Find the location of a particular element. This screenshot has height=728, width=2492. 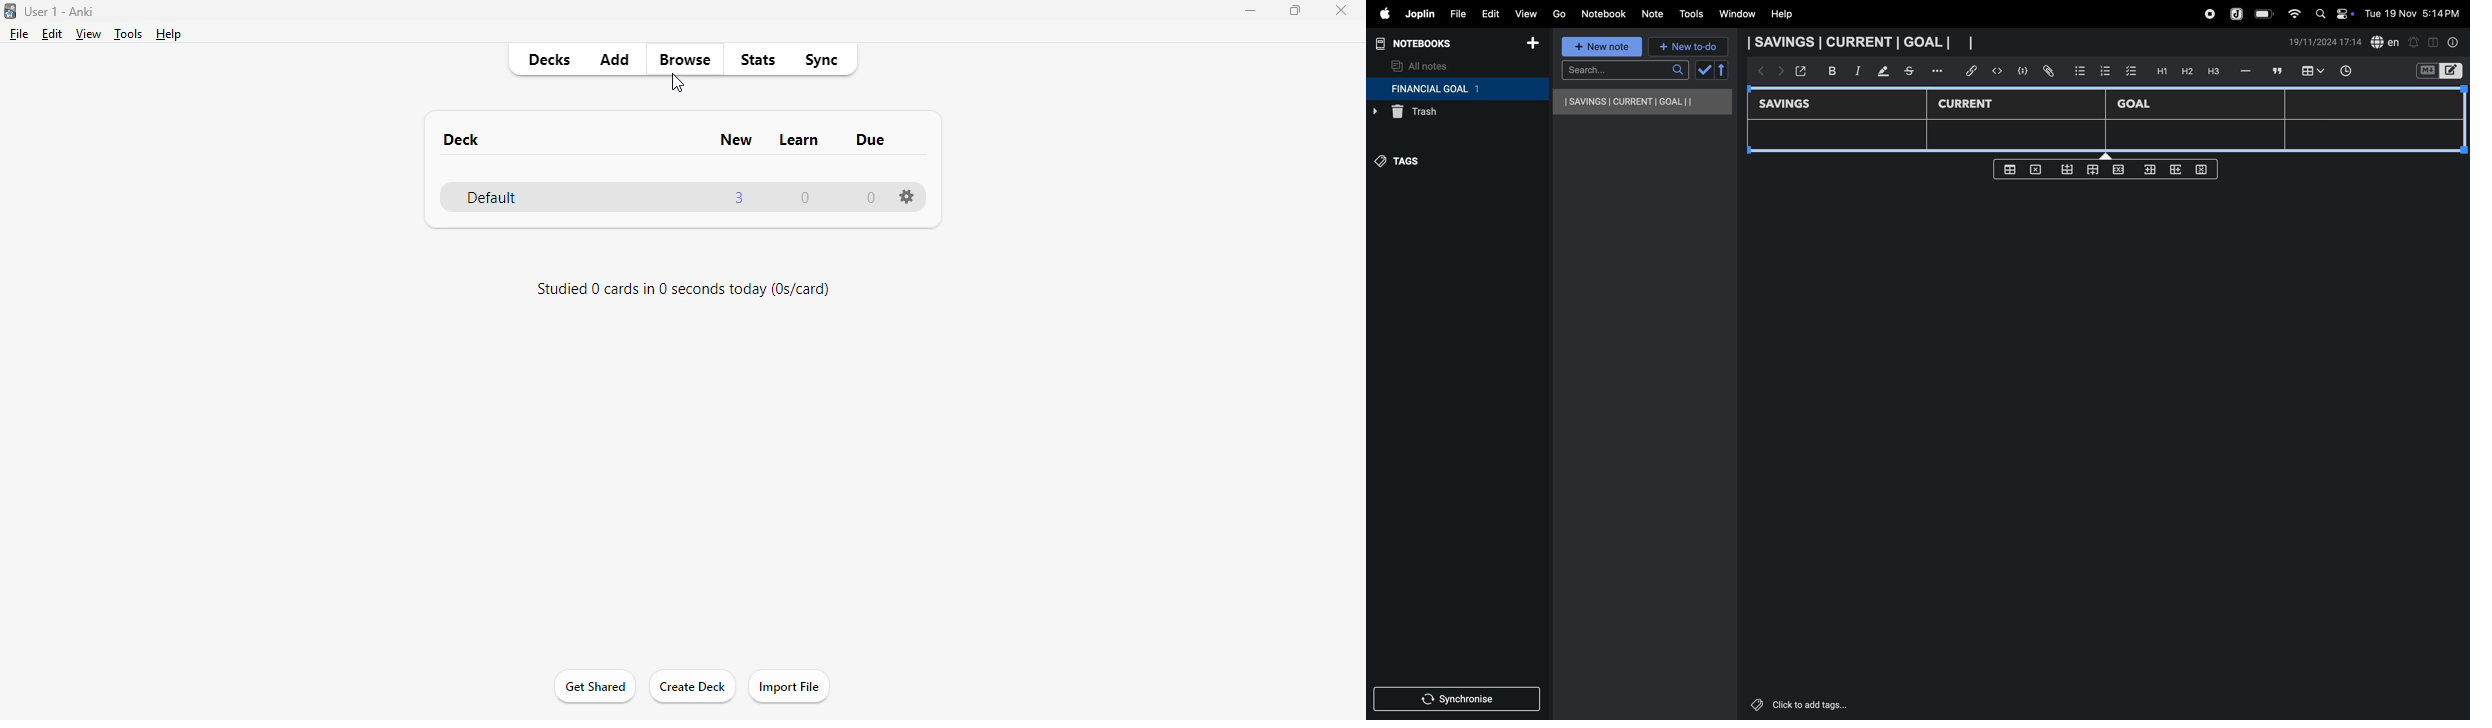

savings current goal is located at coordinates (1644, 102).